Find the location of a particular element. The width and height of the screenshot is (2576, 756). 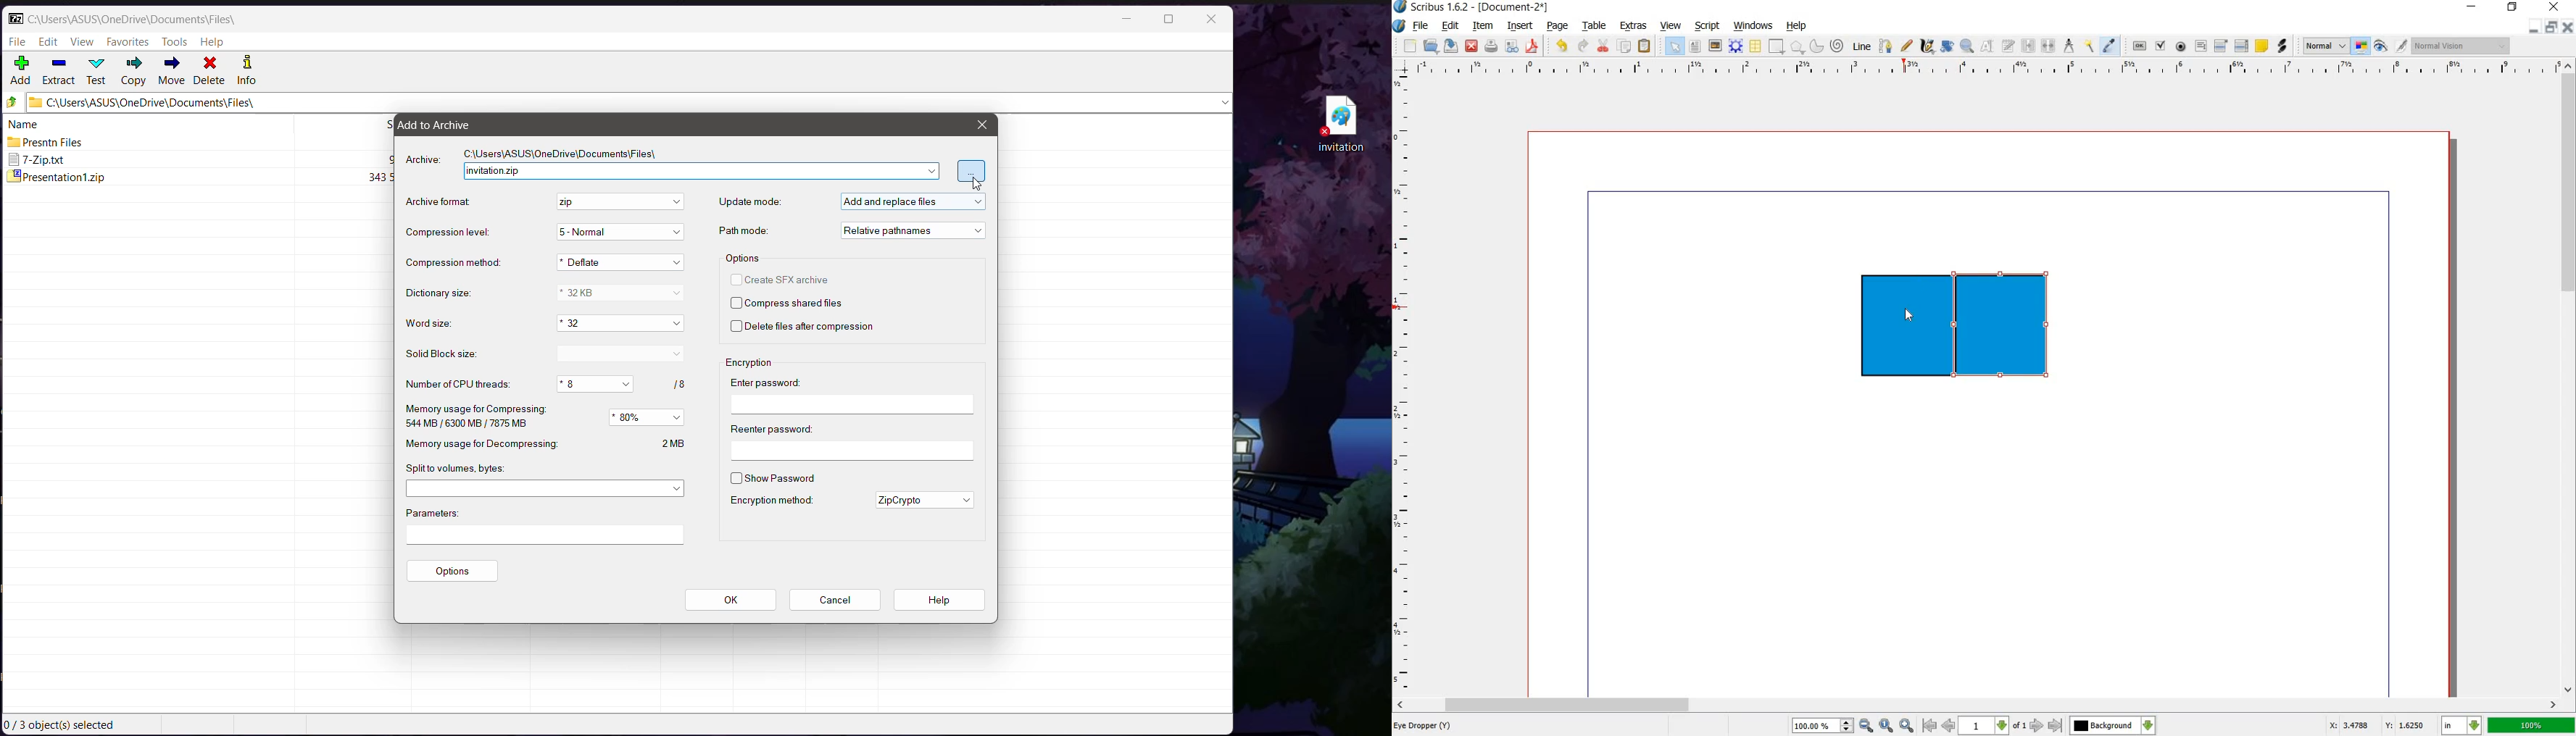

calligraphic line is located at coordinates (1928, 47).